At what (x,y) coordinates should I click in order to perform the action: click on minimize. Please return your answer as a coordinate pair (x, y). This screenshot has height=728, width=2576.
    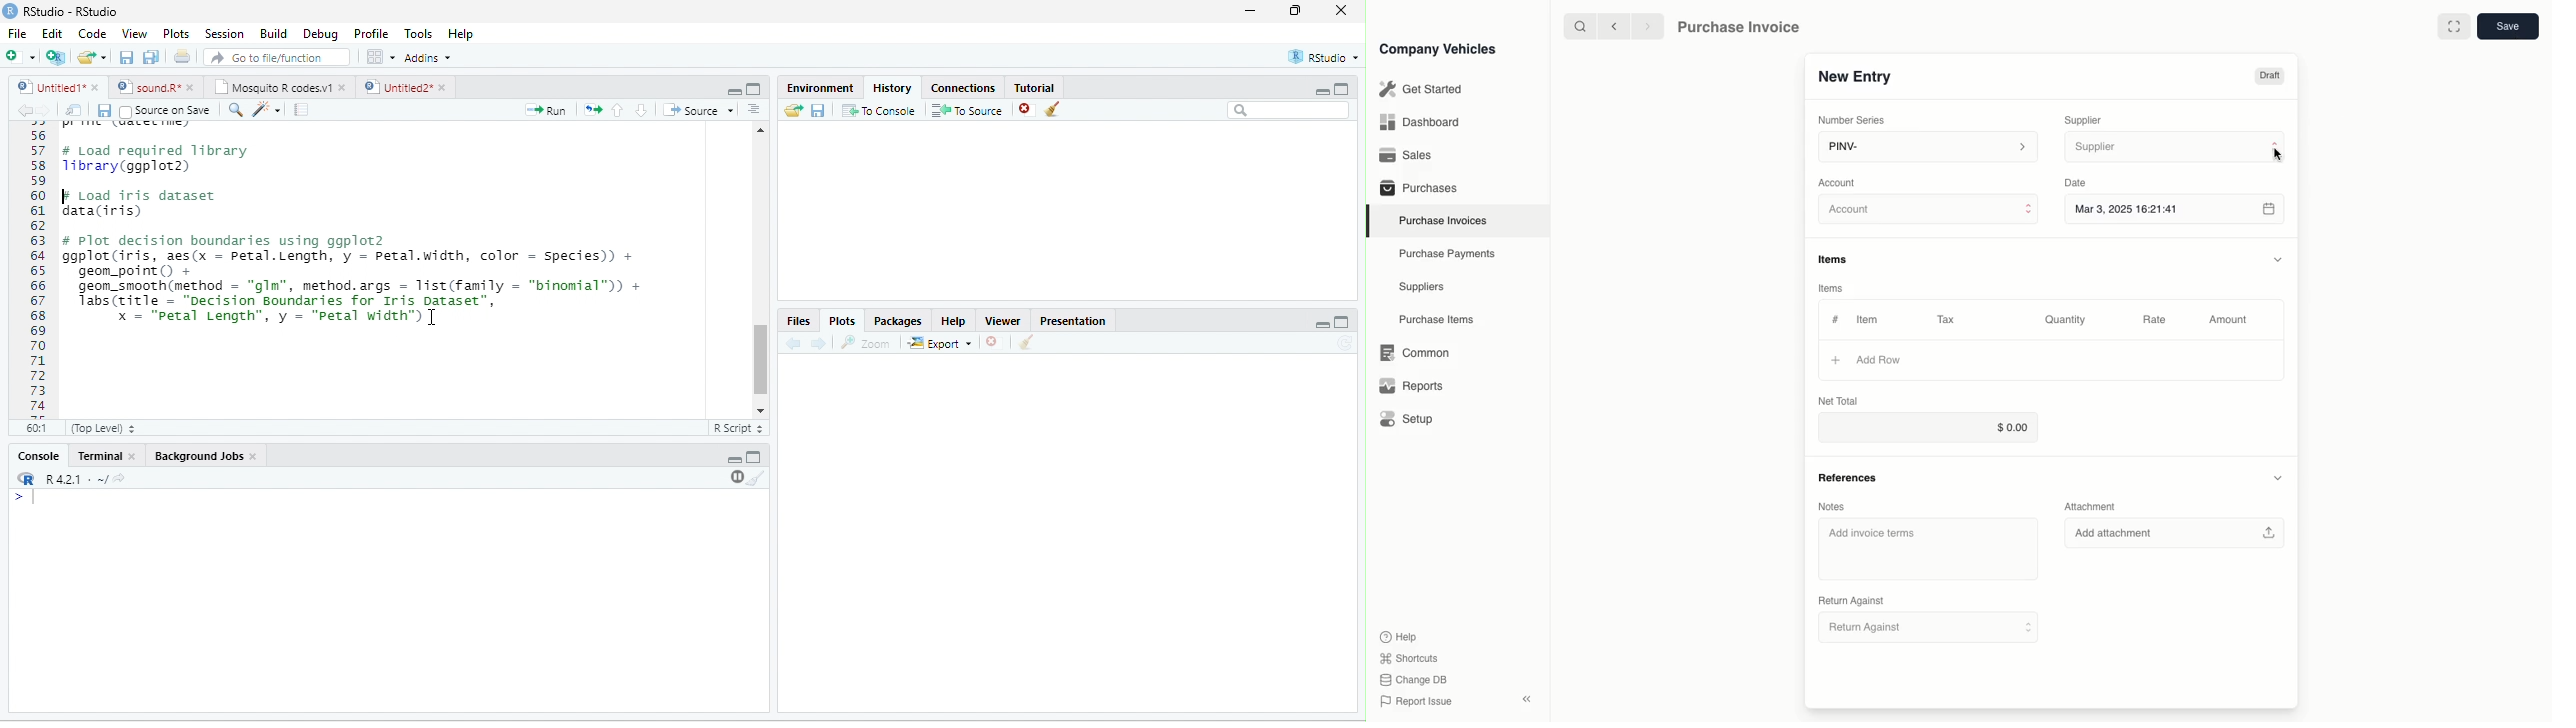
    Looking at the image, I should click on (1321, 92).